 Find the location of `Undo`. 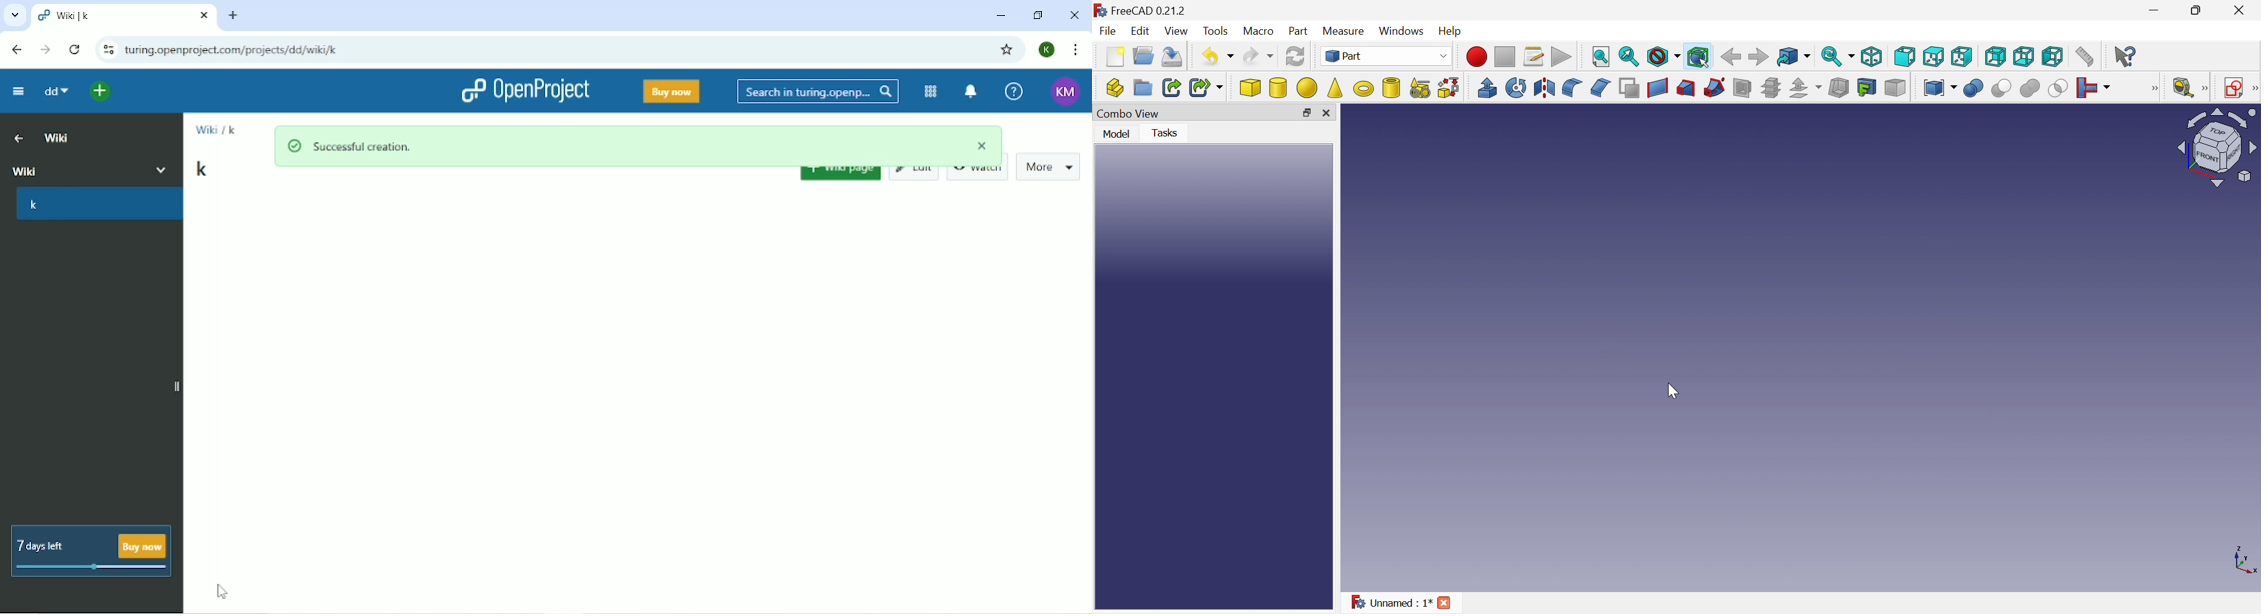

Undo is located at coordinates (1219, 55).